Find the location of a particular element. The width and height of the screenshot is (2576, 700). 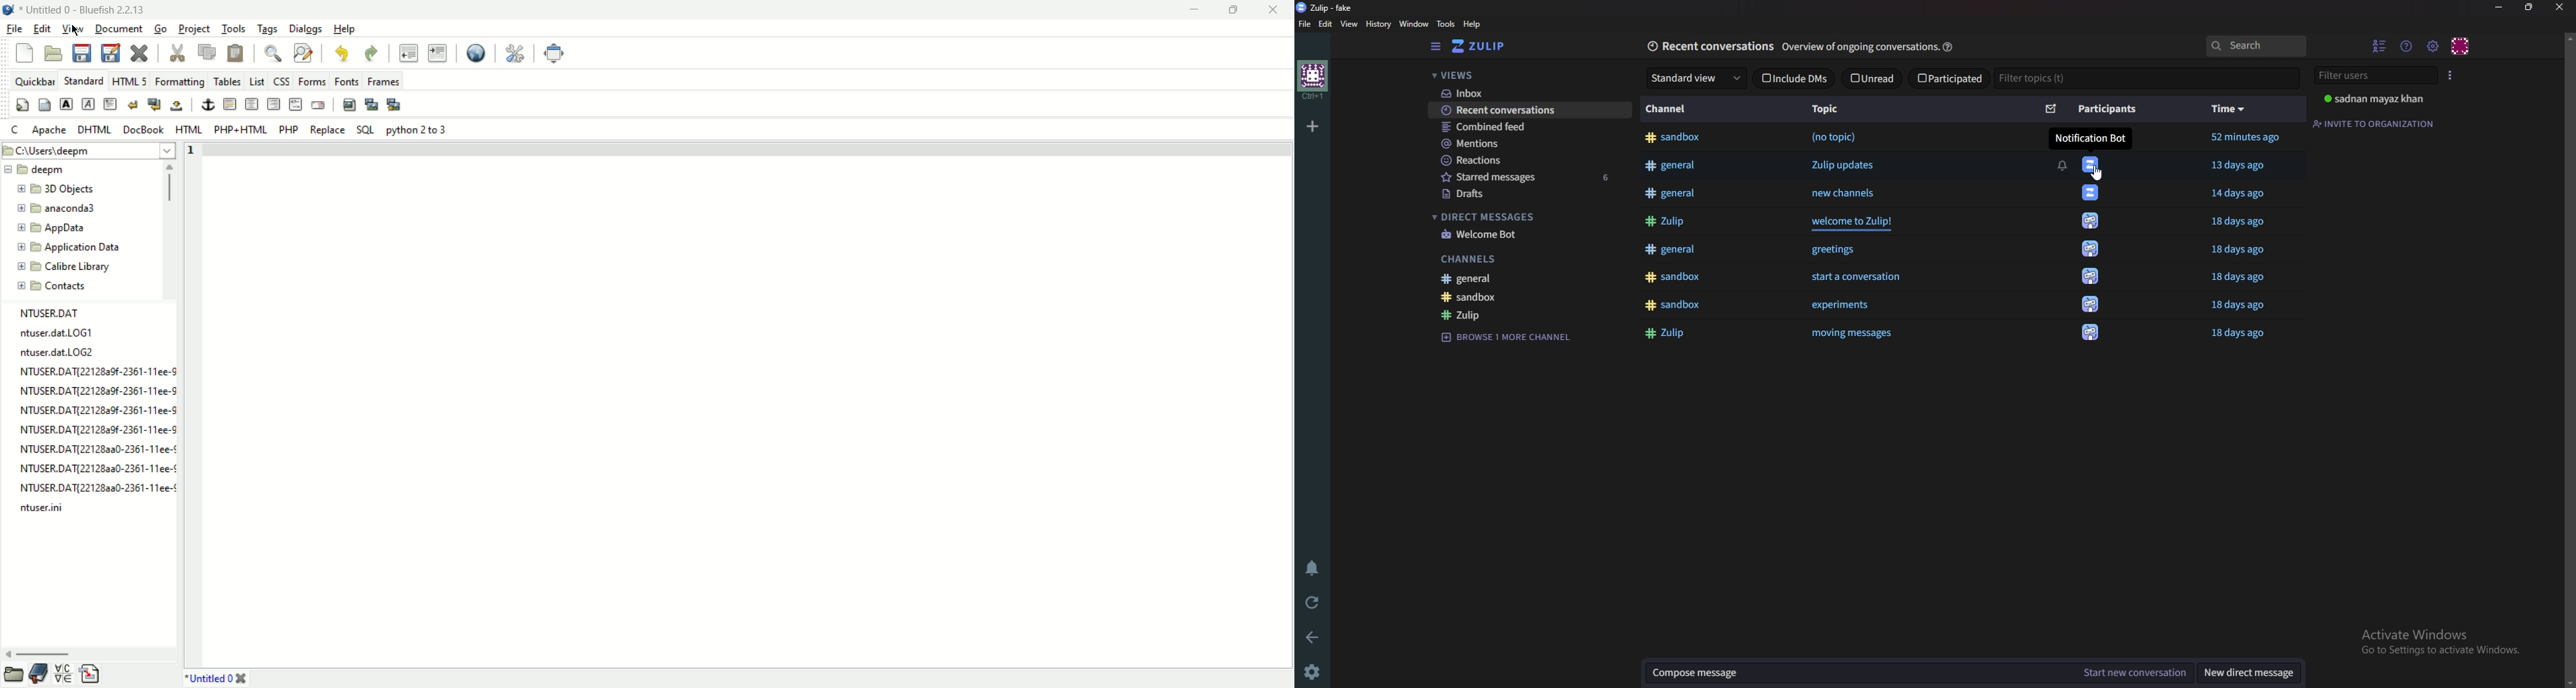

Unread is located at coordinates (1871, 78).